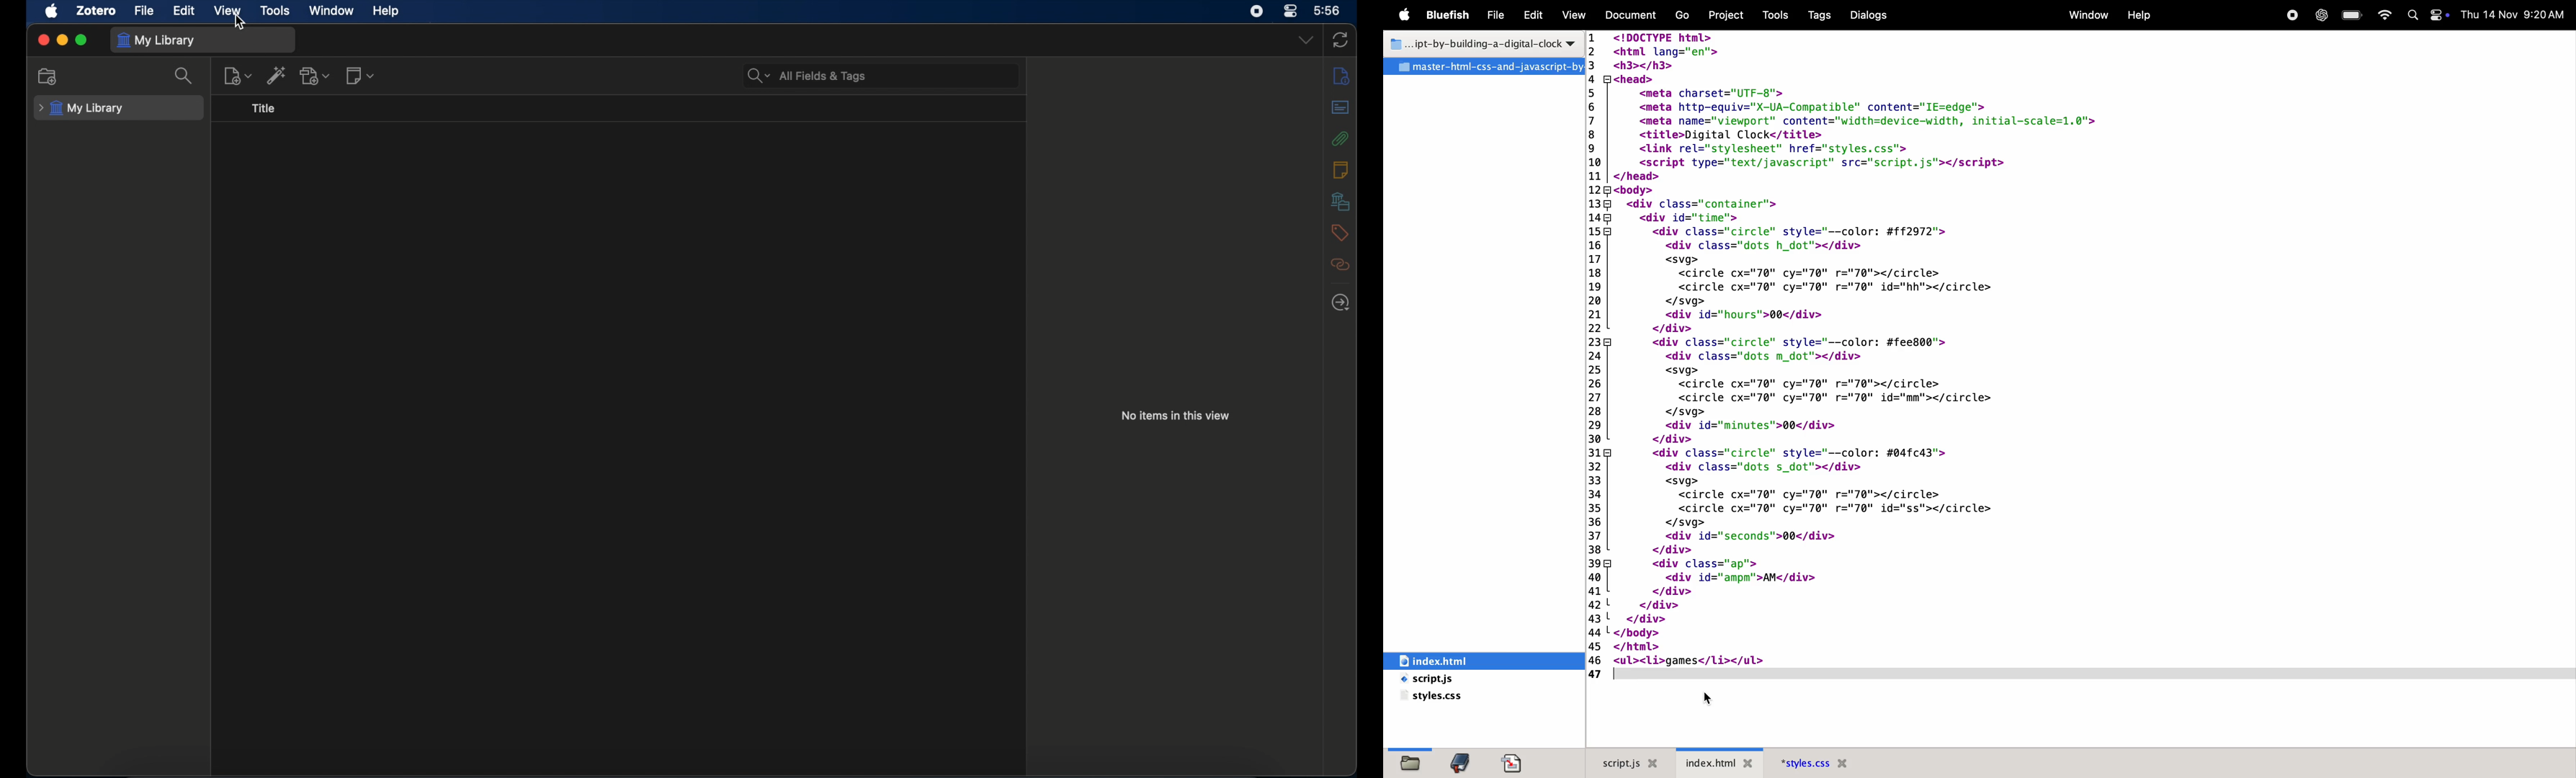 This screenshot has height=784, width=2576. I want to click on style.css, so click(1436, 699).